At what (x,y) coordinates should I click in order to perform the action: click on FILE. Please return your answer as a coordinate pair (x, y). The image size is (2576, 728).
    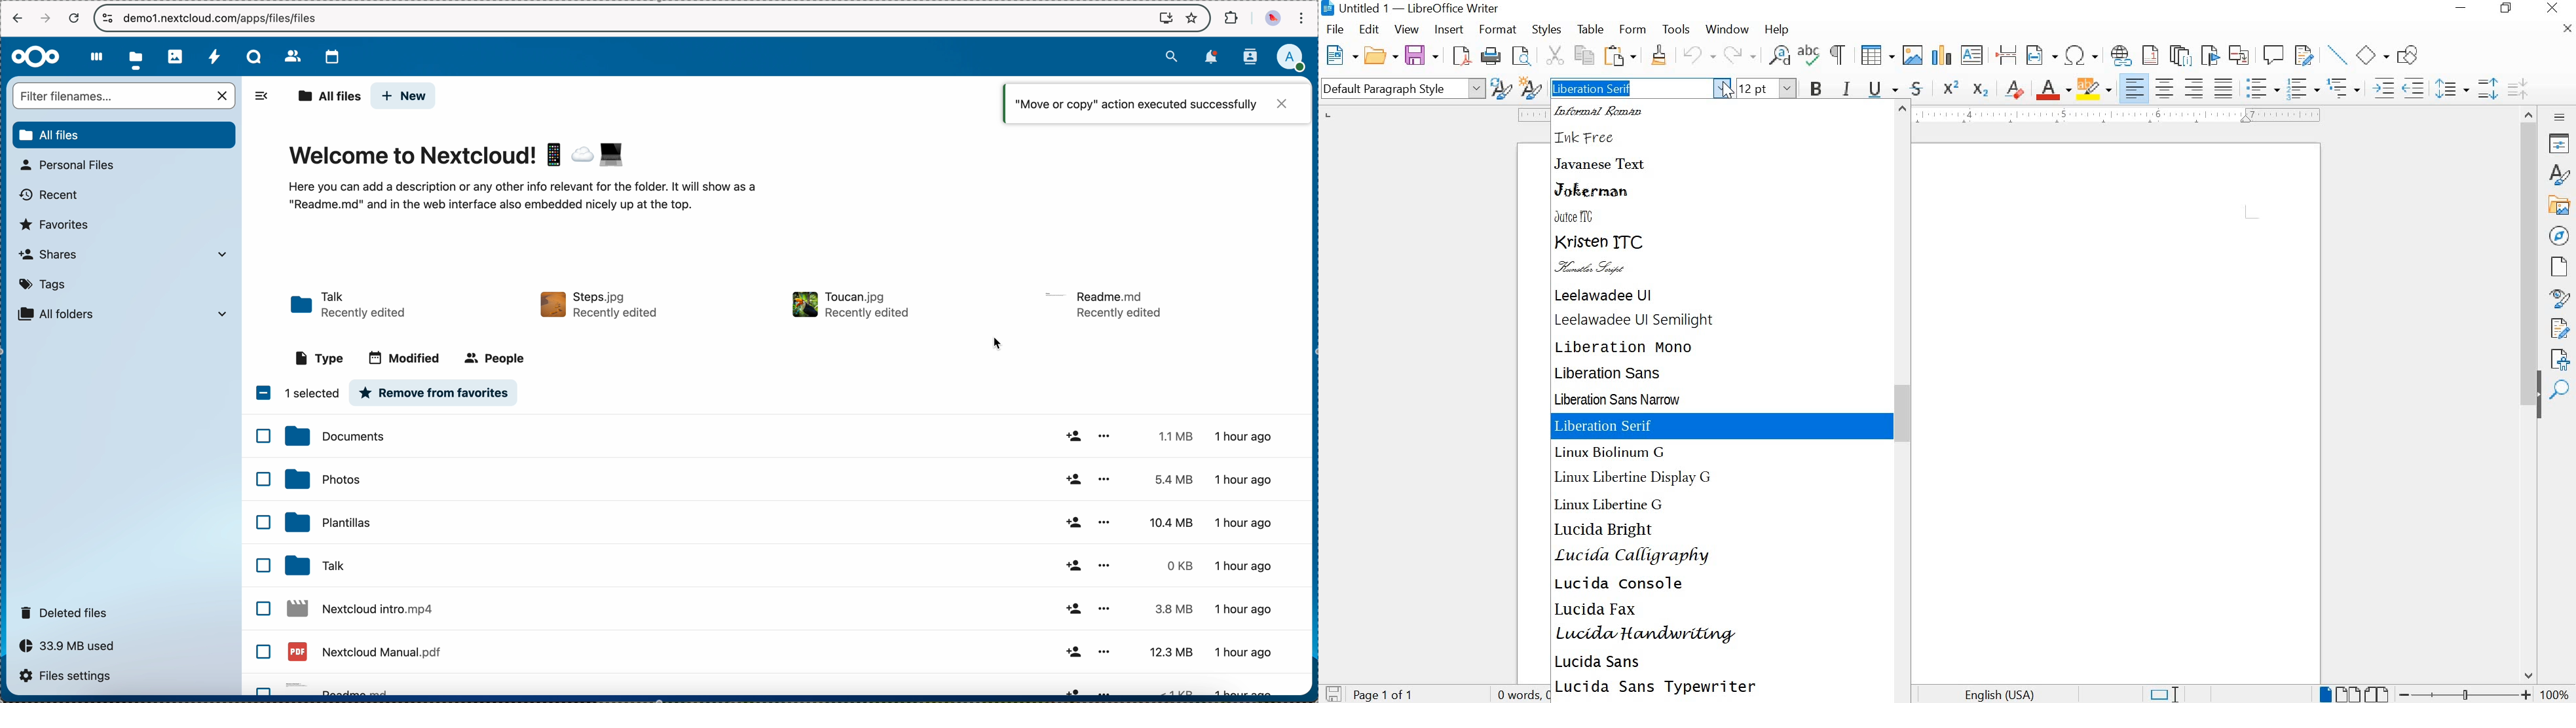
    Looking at the image, I should click on (1337, 29).